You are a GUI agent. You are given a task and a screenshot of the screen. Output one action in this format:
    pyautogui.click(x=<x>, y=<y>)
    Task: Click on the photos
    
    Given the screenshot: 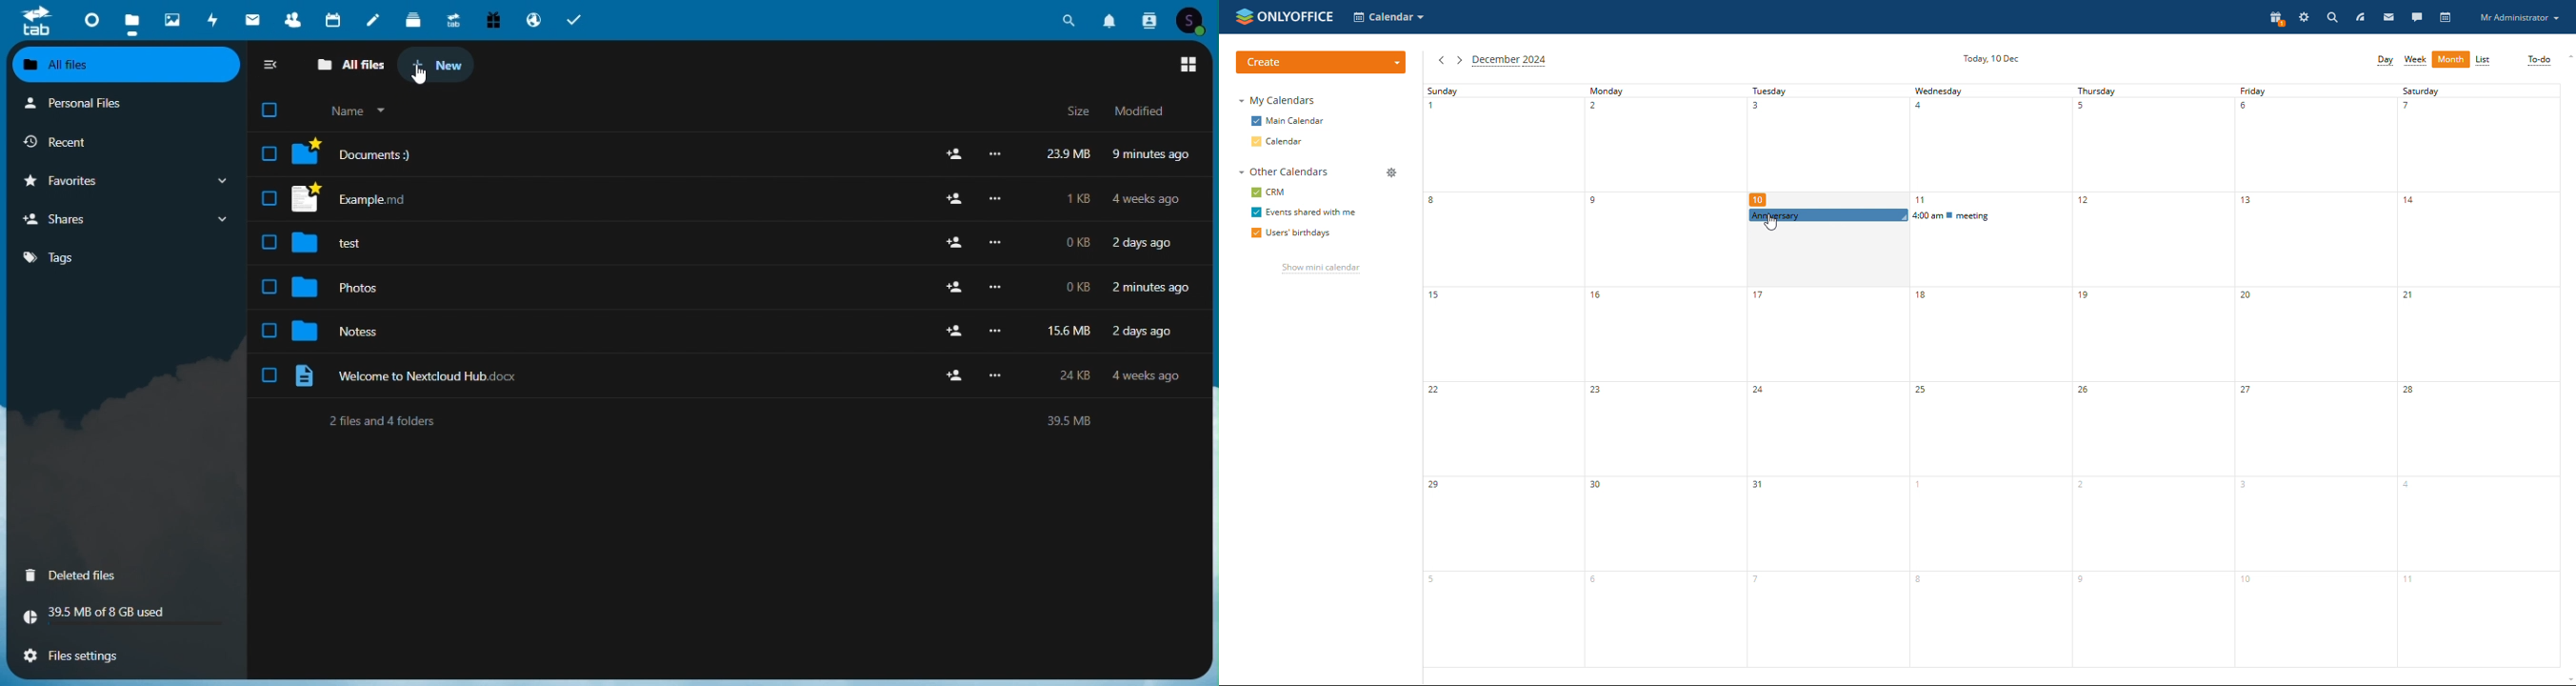 What is the action you would take?
    pyautogui.click(x=171, y=18)
    